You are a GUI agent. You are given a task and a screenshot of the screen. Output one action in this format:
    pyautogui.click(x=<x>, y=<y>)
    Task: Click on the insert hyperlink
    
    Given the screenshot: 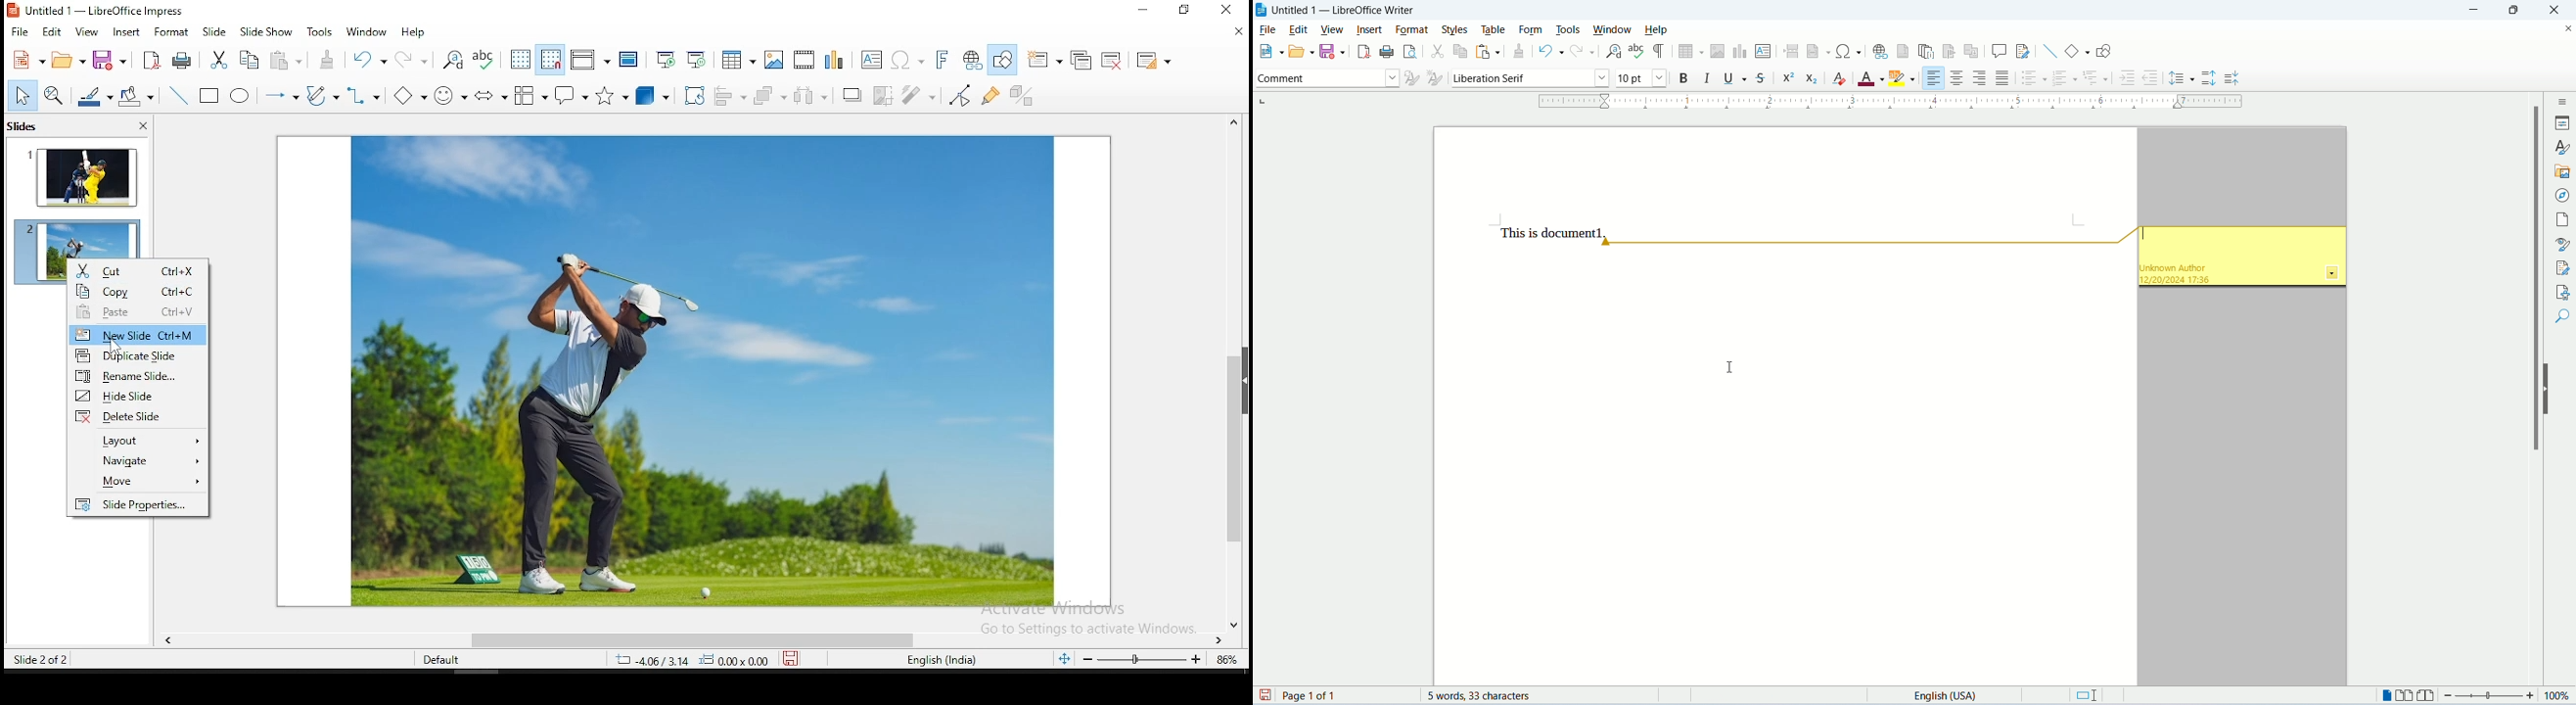 What is the action you would take?
    pyautogui.click(x=1879, y=51)
    